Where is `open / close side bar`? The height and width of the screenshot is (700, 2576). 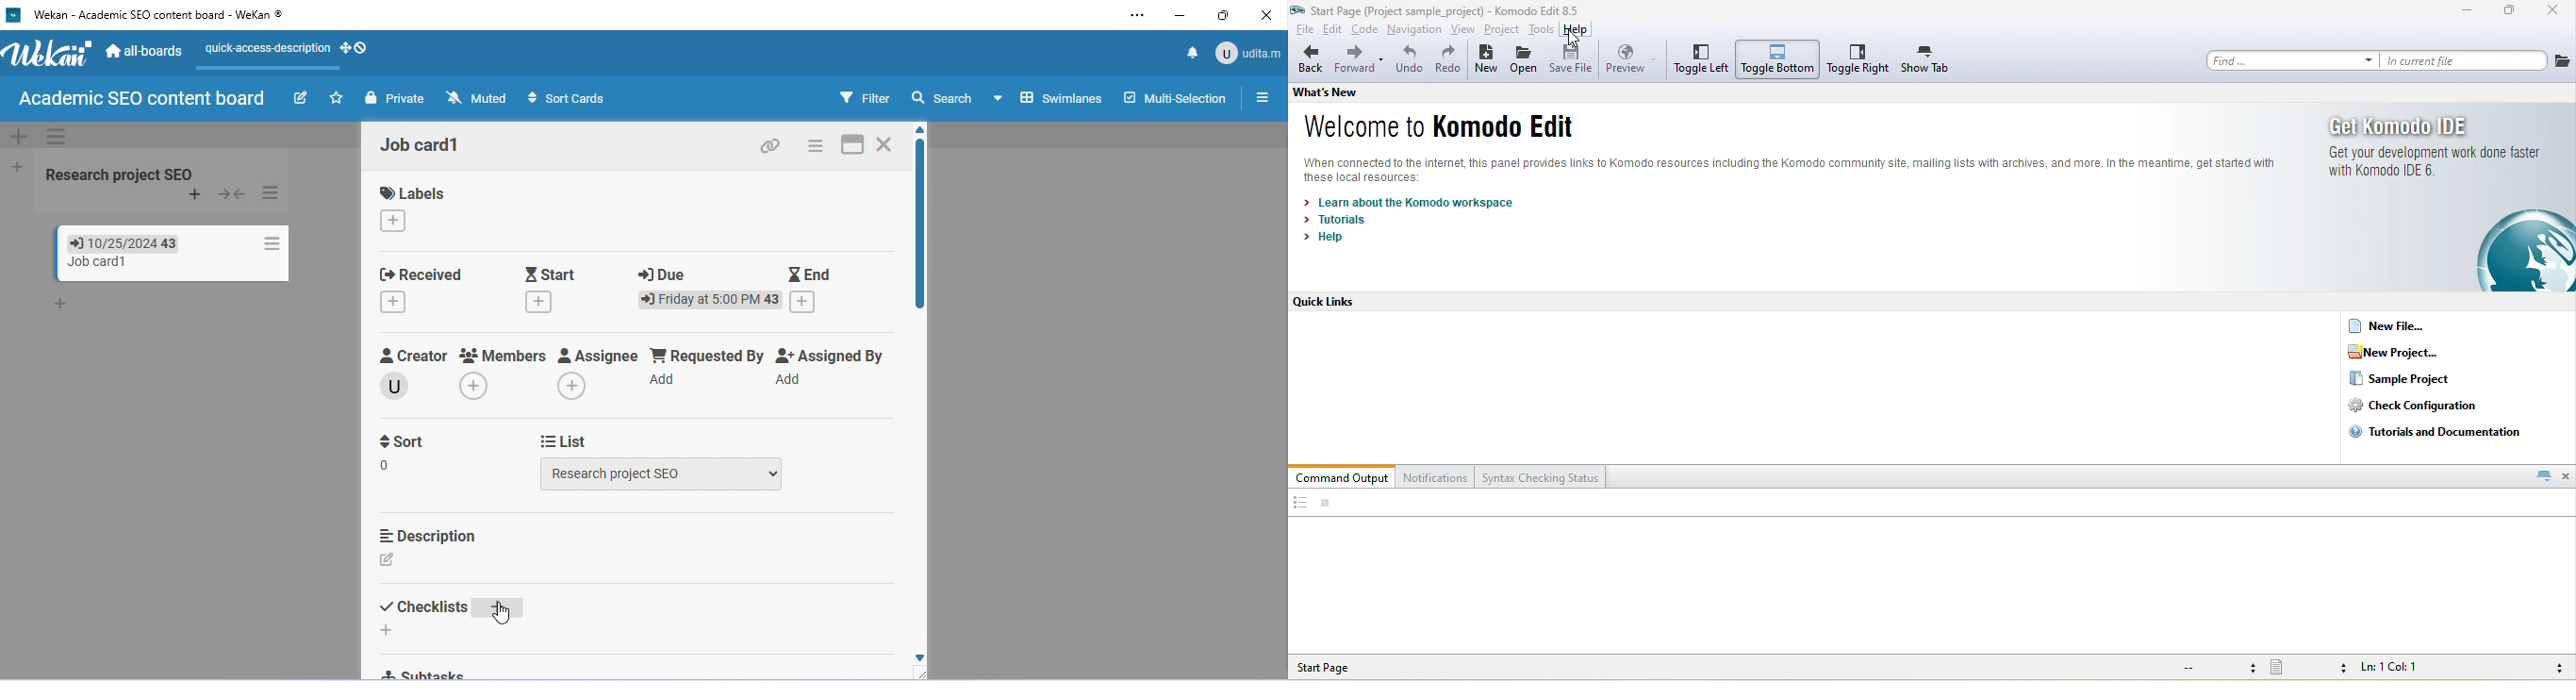 open / close side bar is located at coordinates (1261, 96).